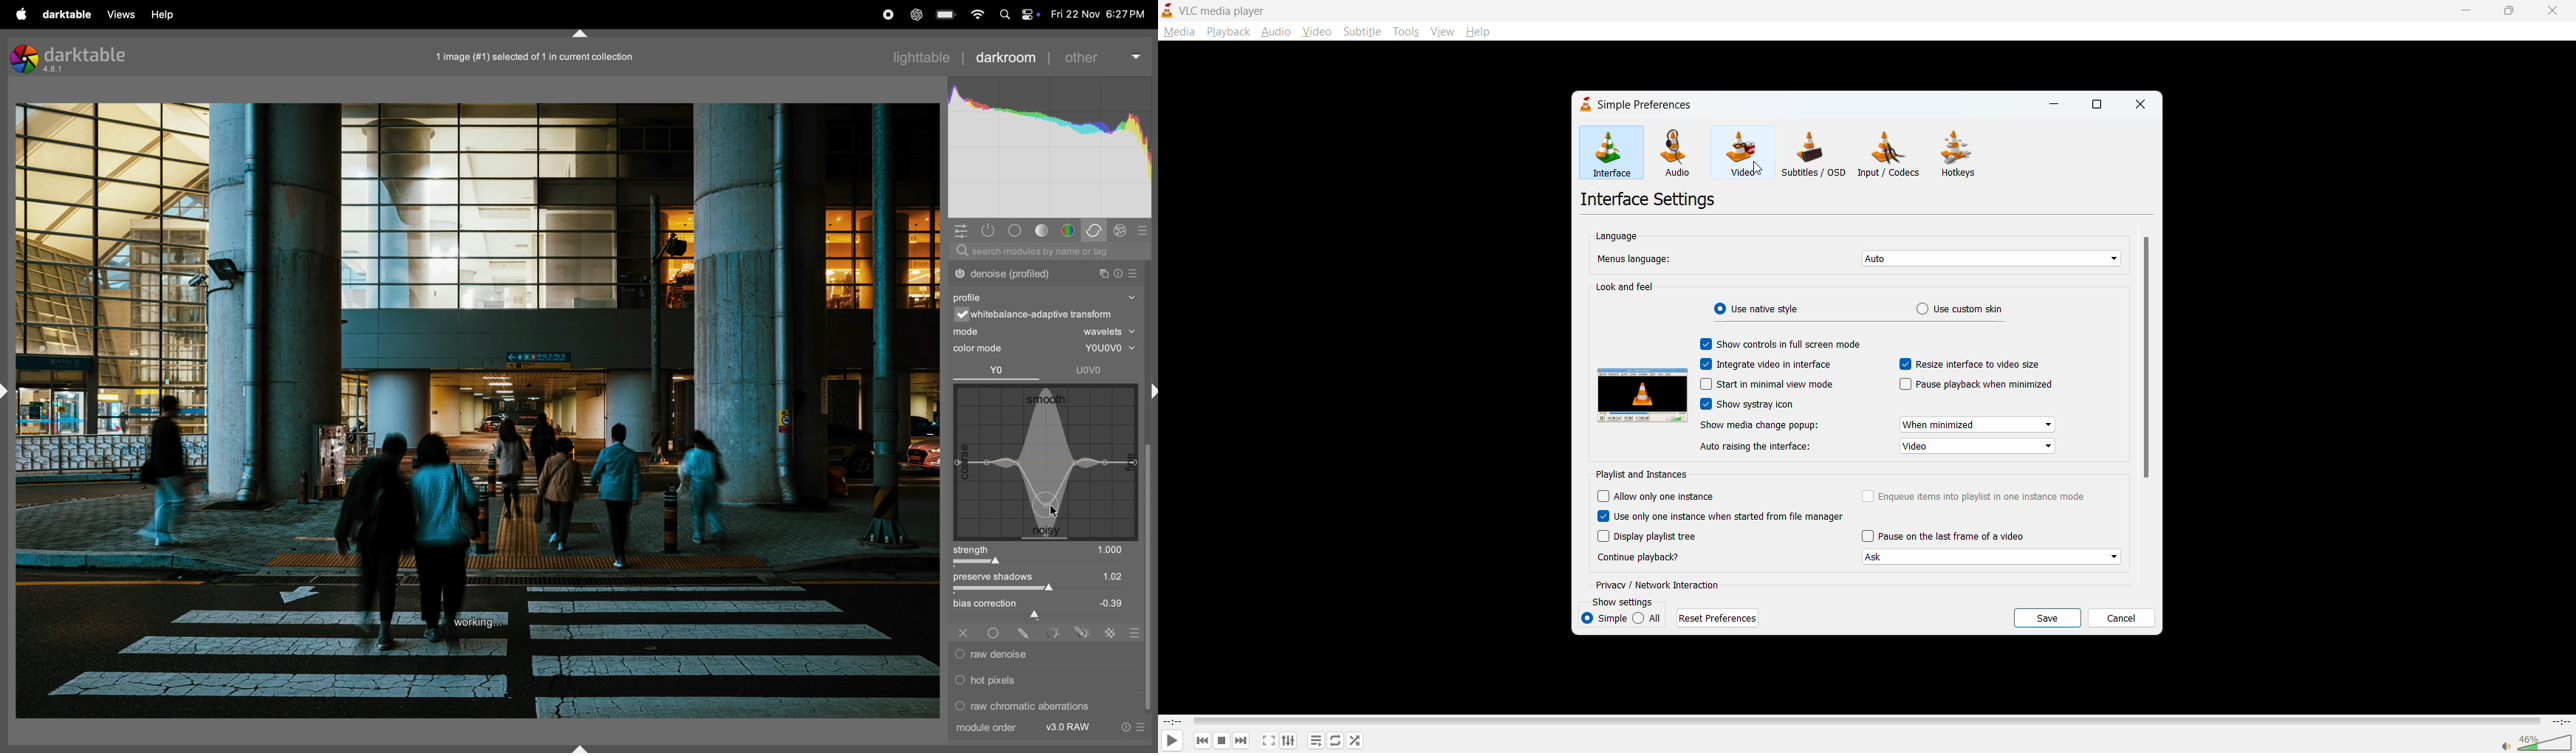 This screenshot has width=2576, height=756. What do you see at coordinates (2120, 616) in the screenshot?
I see `cancel` at bounding box center [2120, 616].